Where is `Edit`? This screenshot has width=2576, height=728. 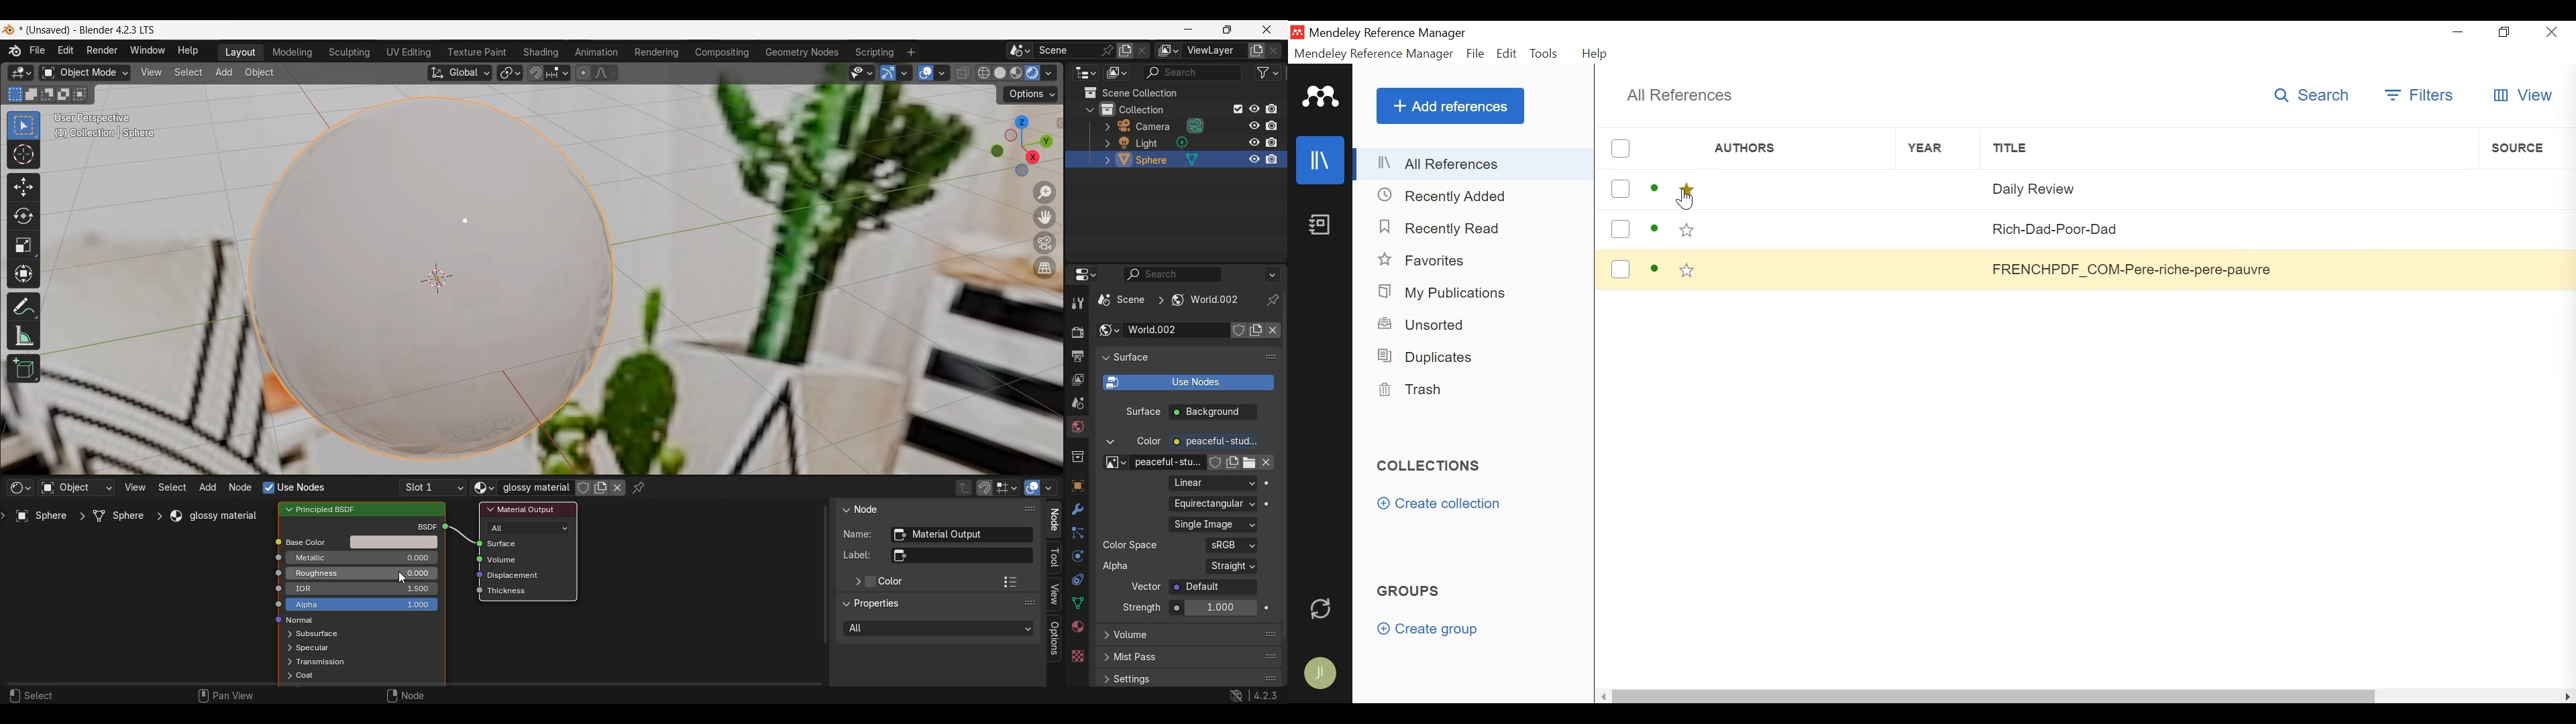
Edit is located at coordinates (1507, 53).